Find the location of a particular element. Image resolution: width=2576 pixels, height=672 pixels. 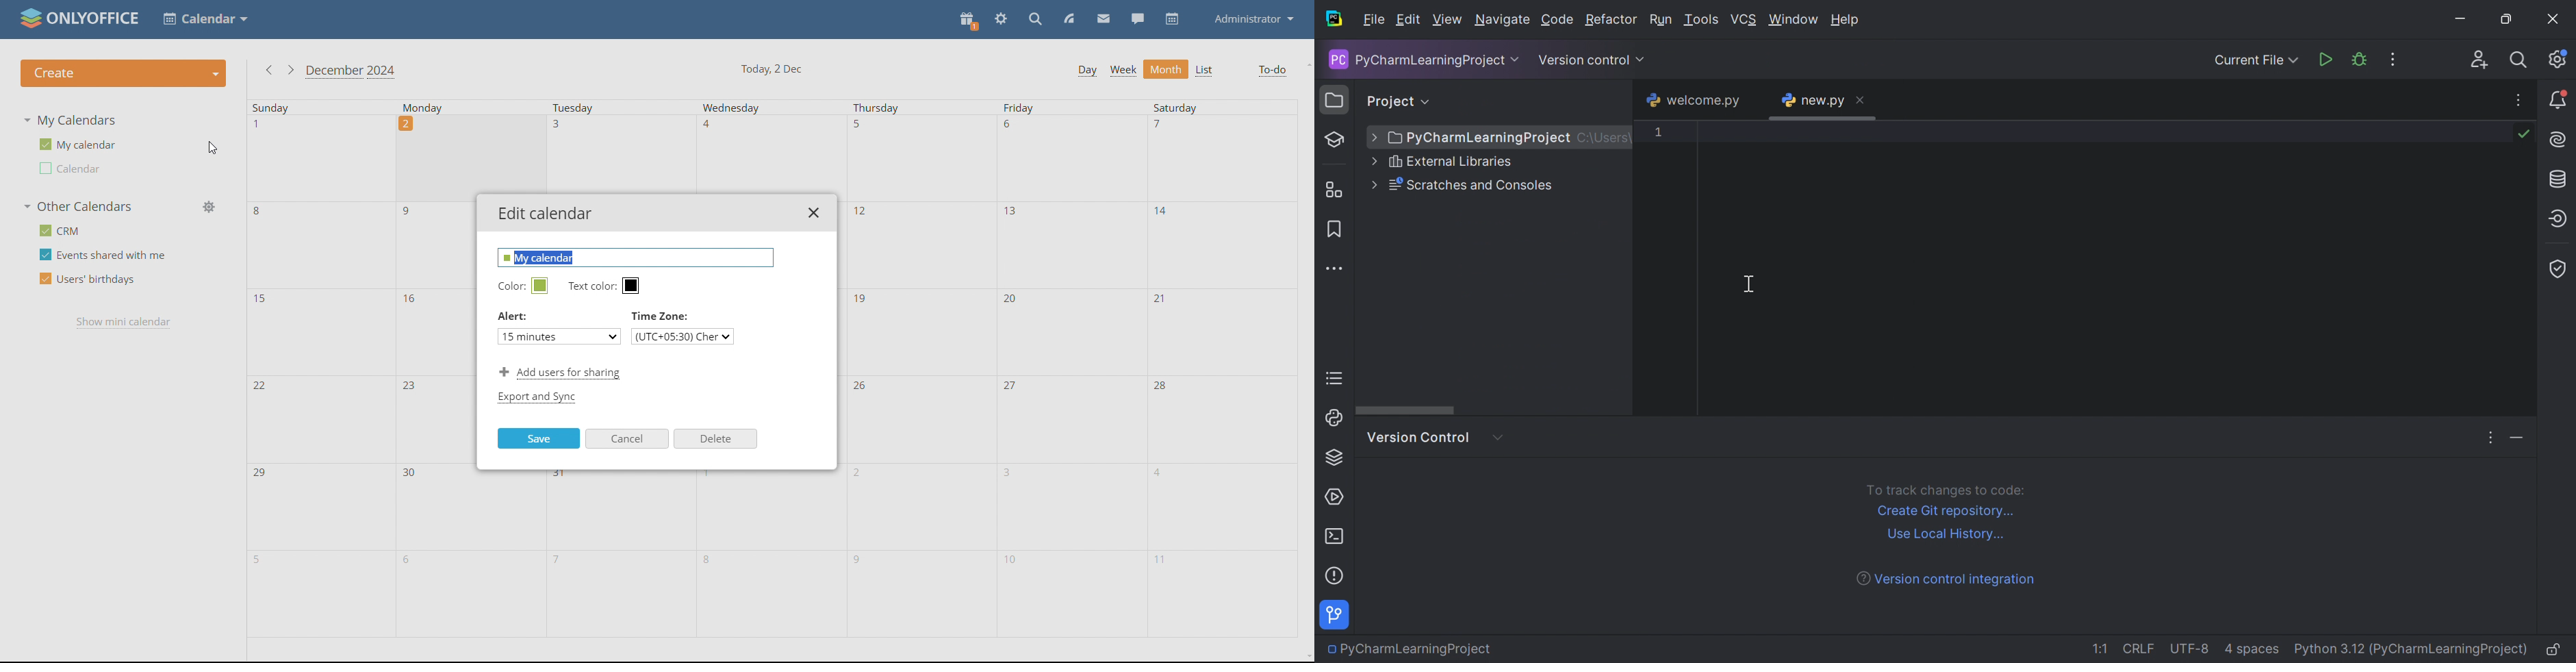

logo is located at coordinates (79, 17).